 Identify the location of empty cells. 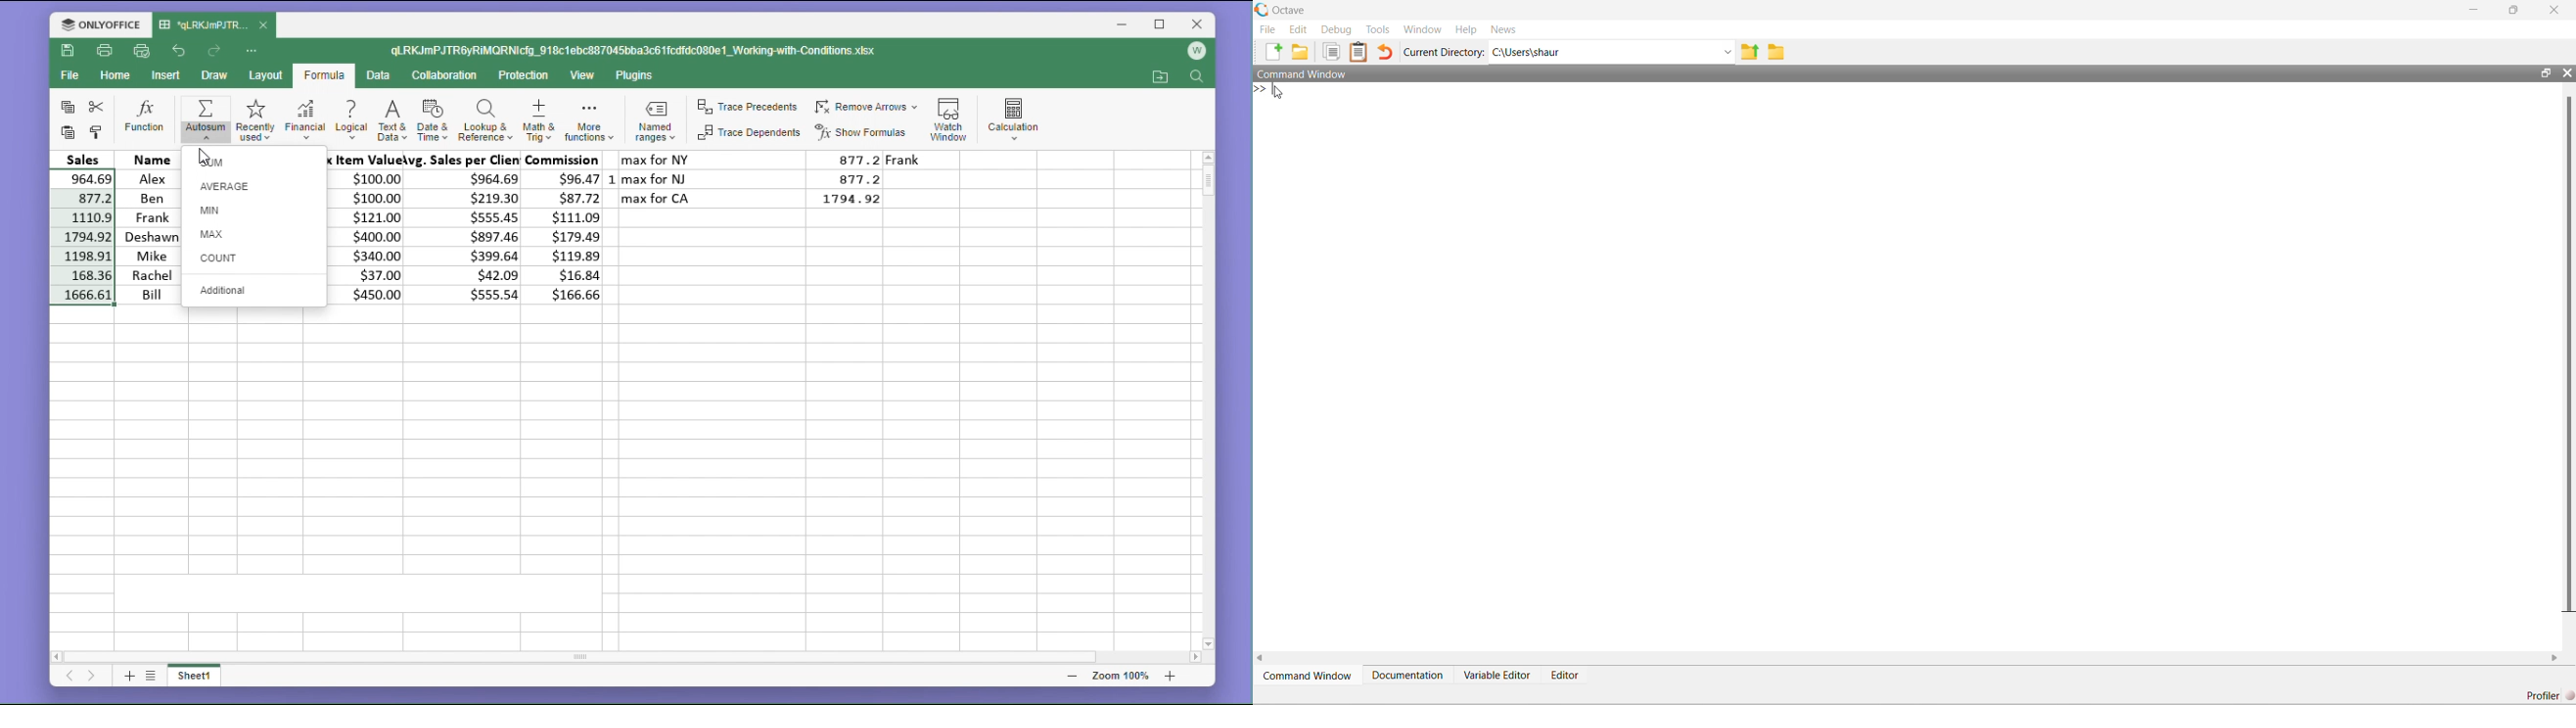
(623, 475).